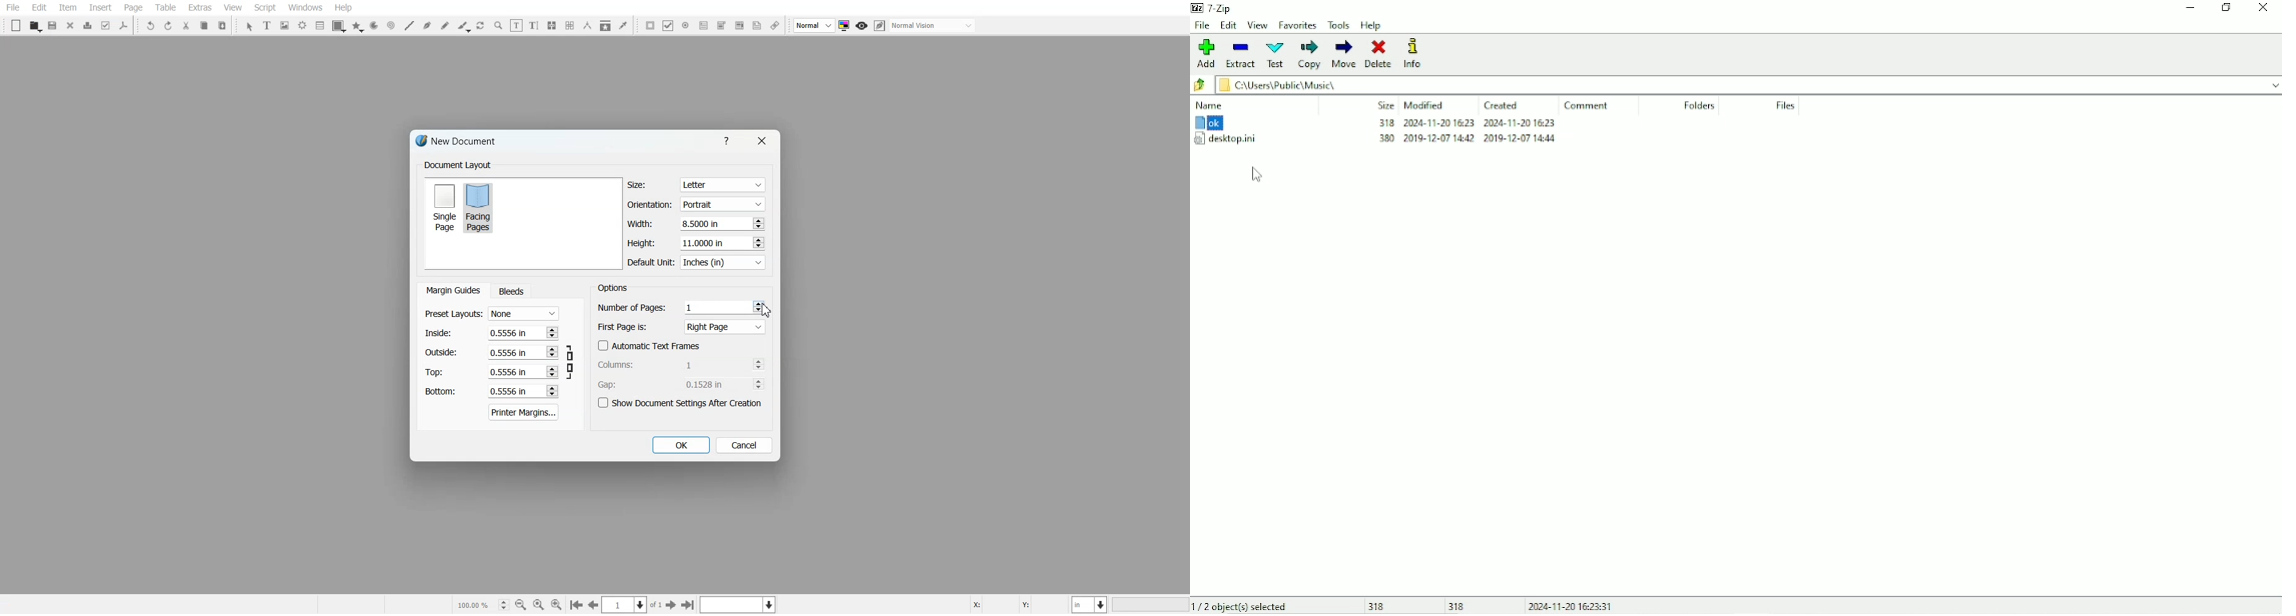 The height and width of the screenshot is (616, 2296). I want to click on Increase and decrease No. , so click(759, 384).